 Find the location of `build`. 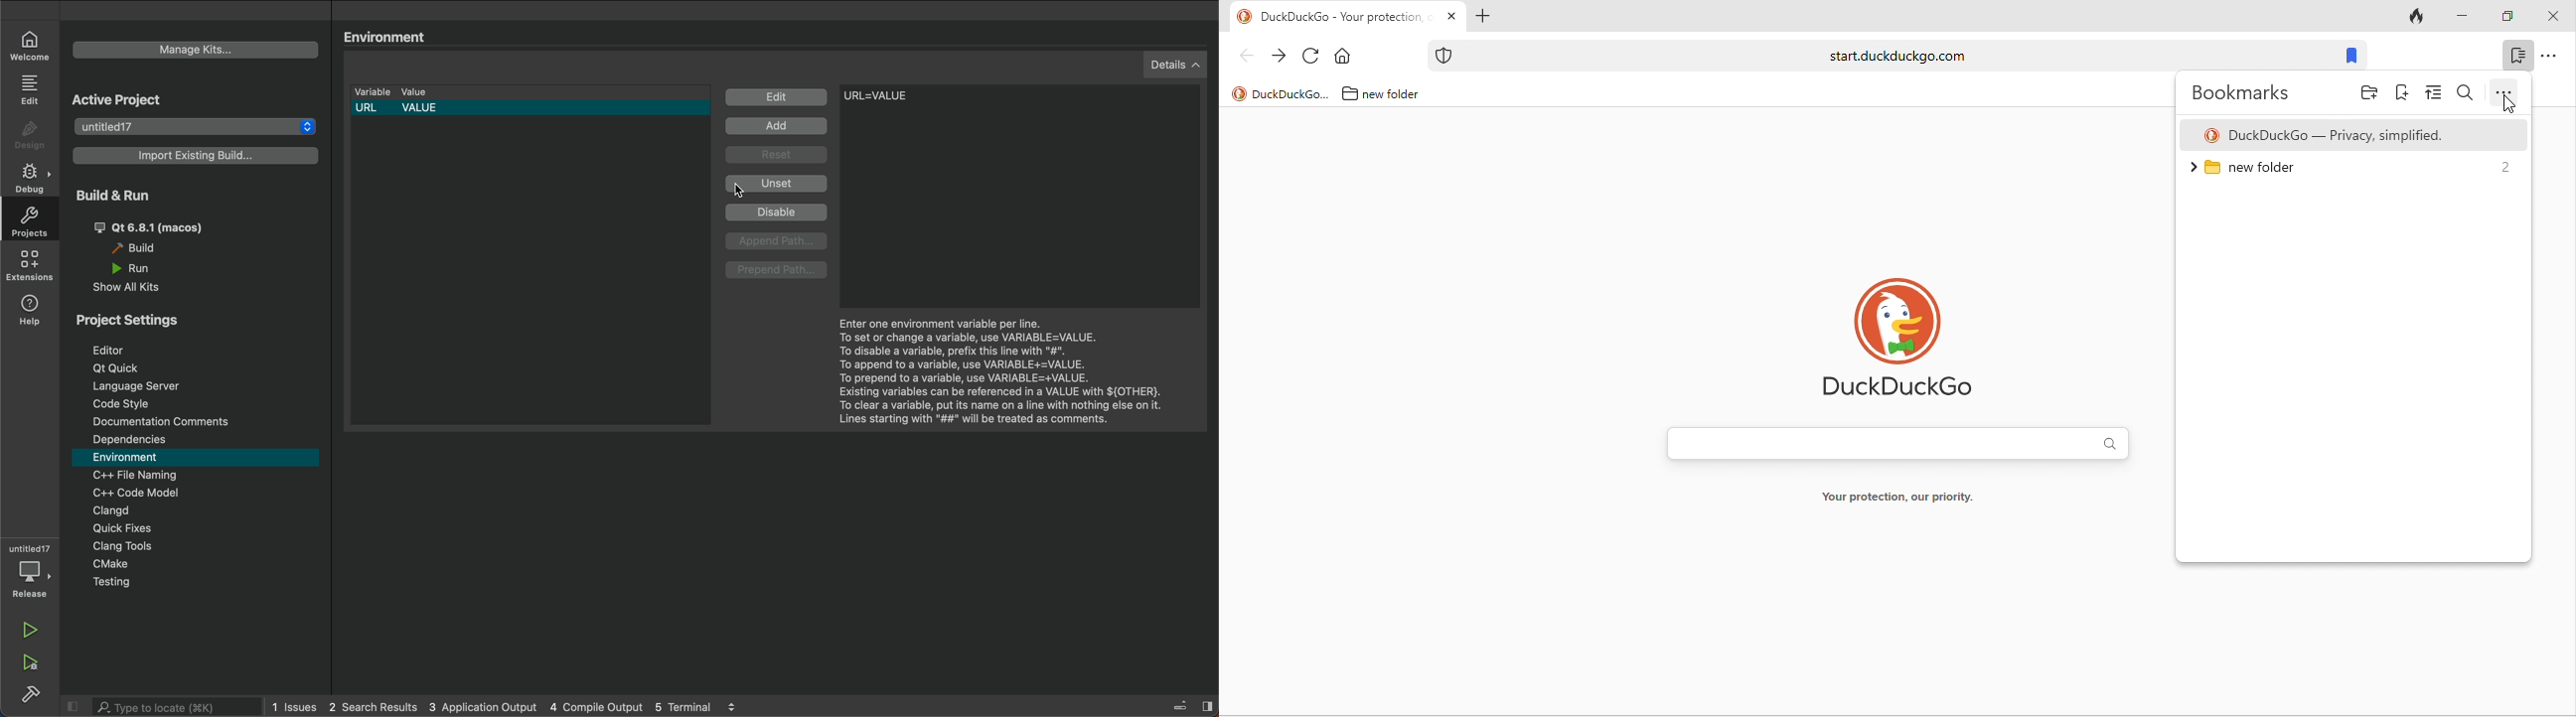

build is located at coordinates (35, 695).